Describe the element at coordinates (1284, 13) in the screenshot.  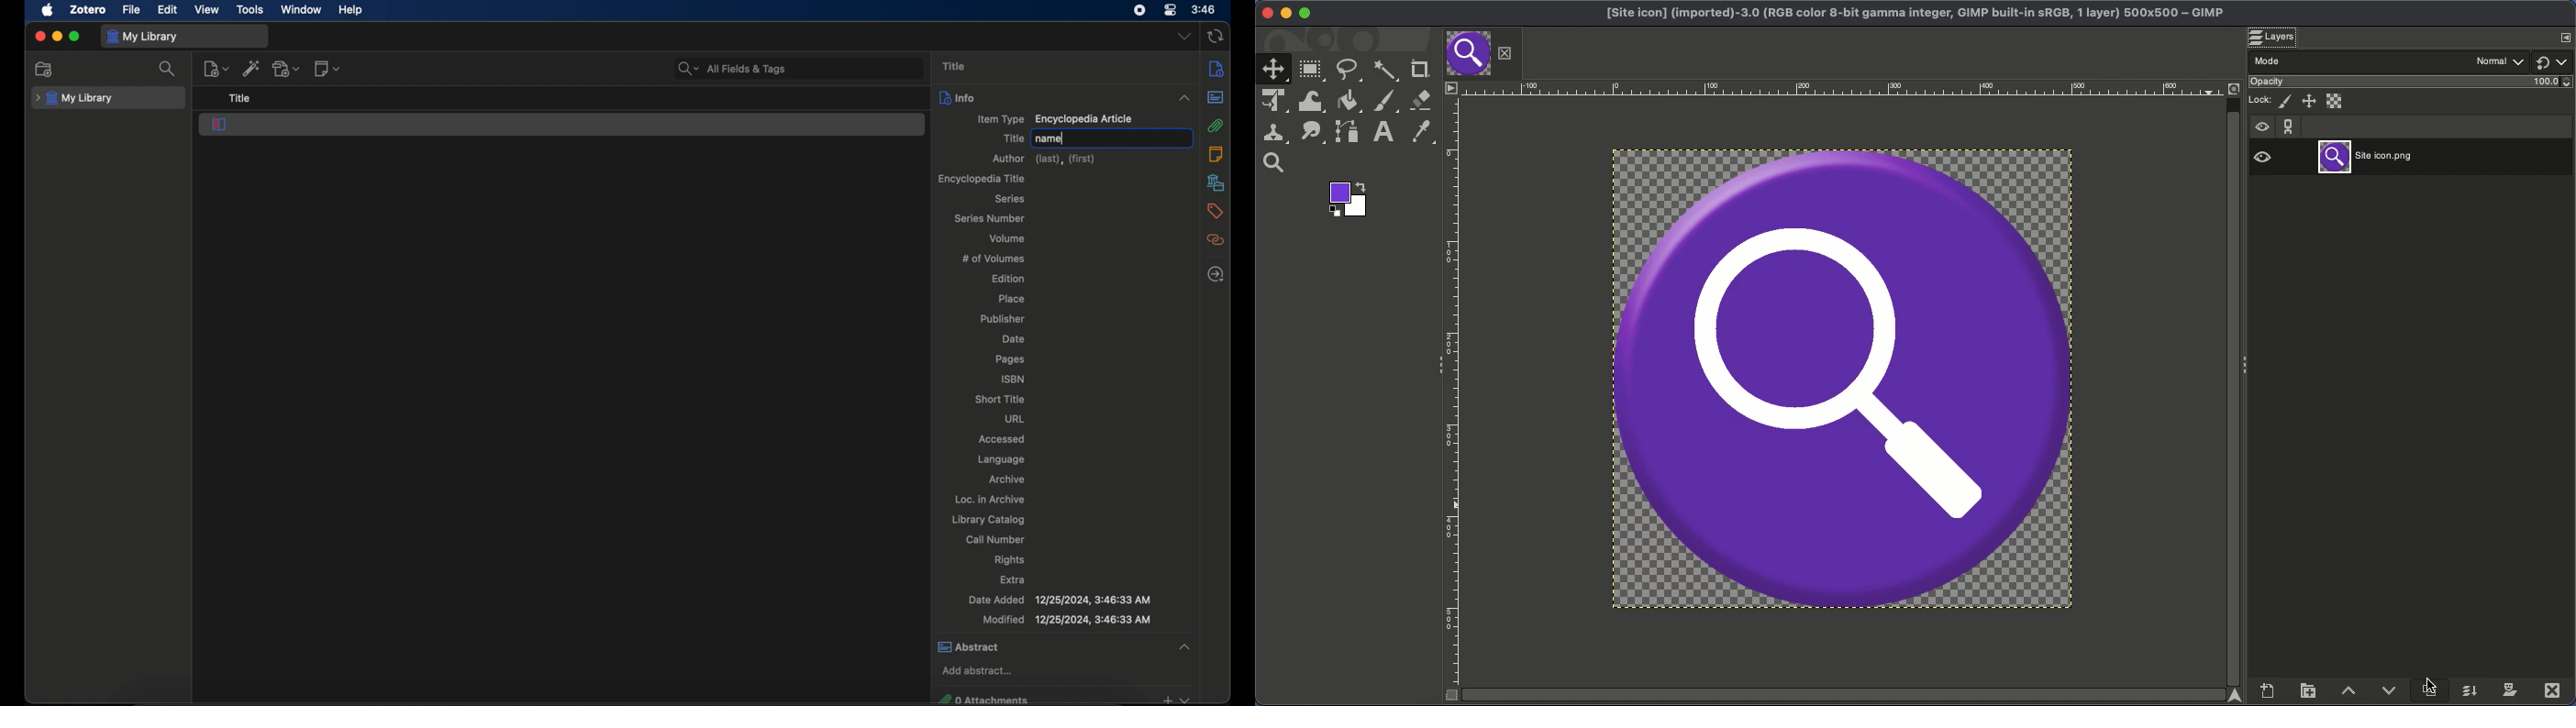
I see `Minimize` at that location.